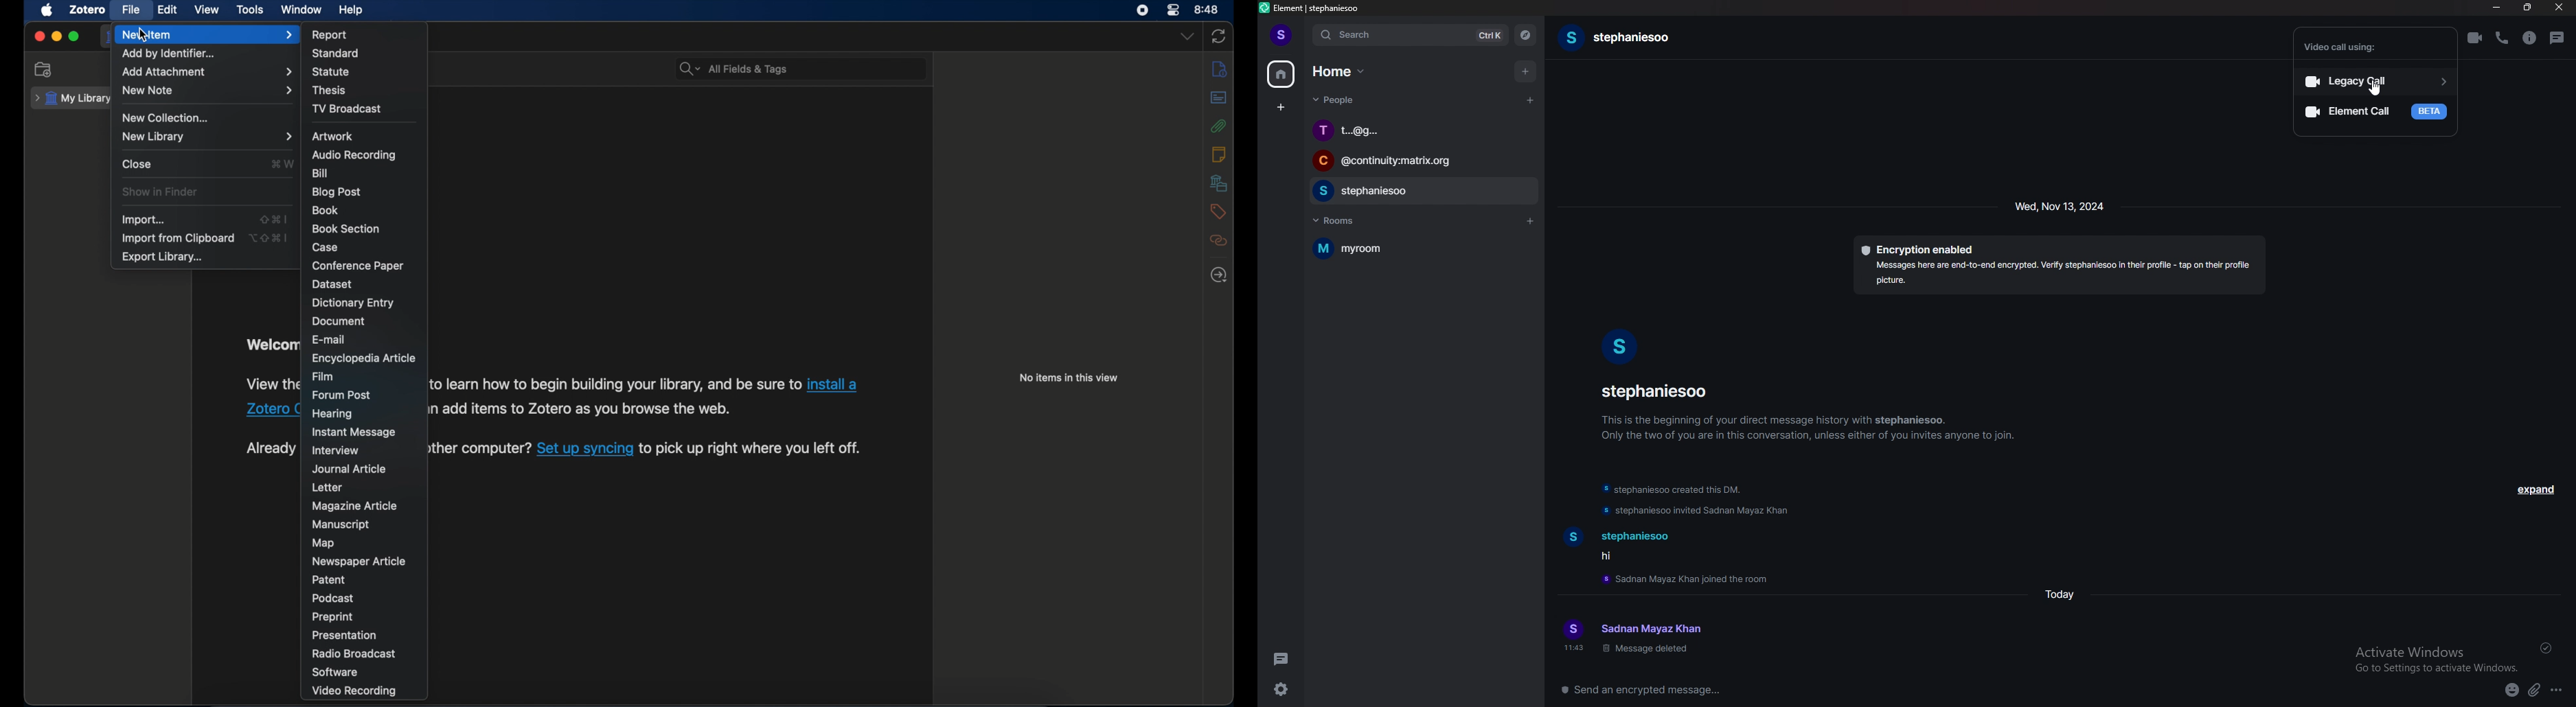 The height and width of the screenshot is (728, 2576). Describe the element at coordinates (1626, 546) in the screenshot. I see `text` at that location.